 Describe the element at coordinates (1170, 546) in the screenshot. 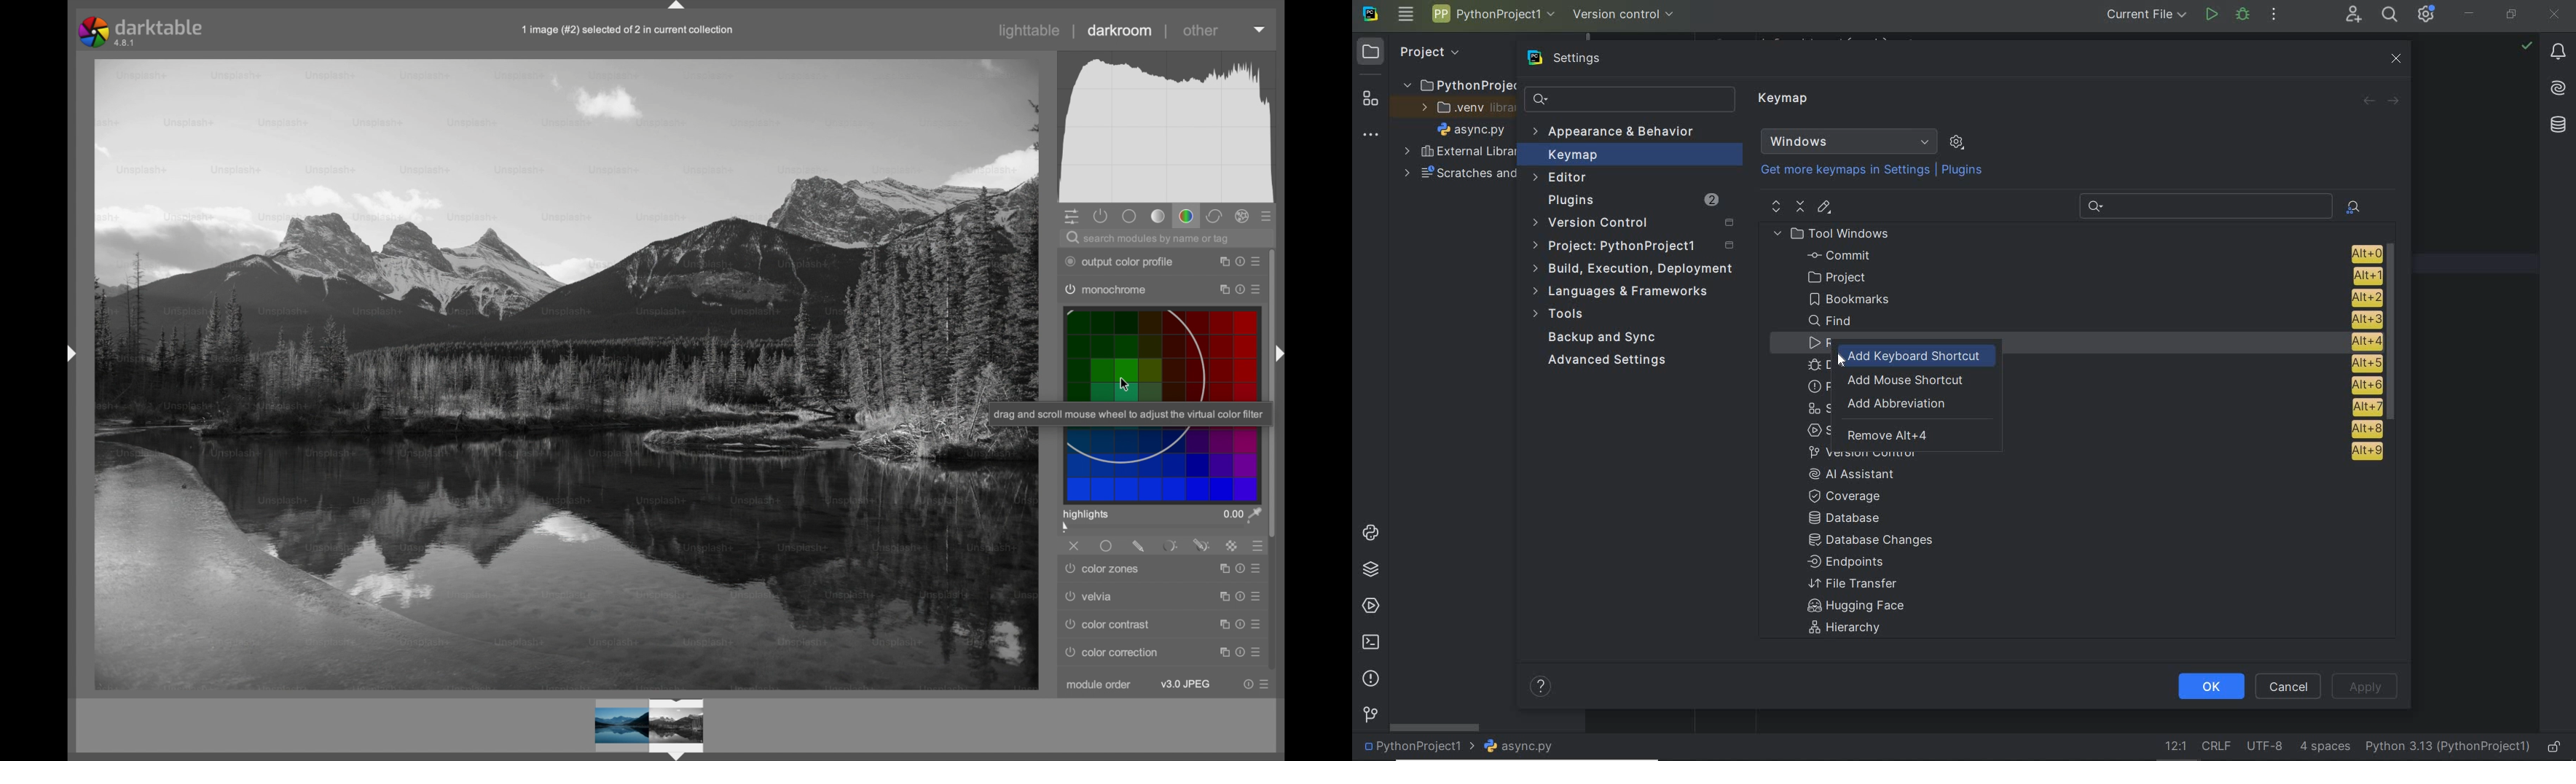

I see `parametric mask` at that location.